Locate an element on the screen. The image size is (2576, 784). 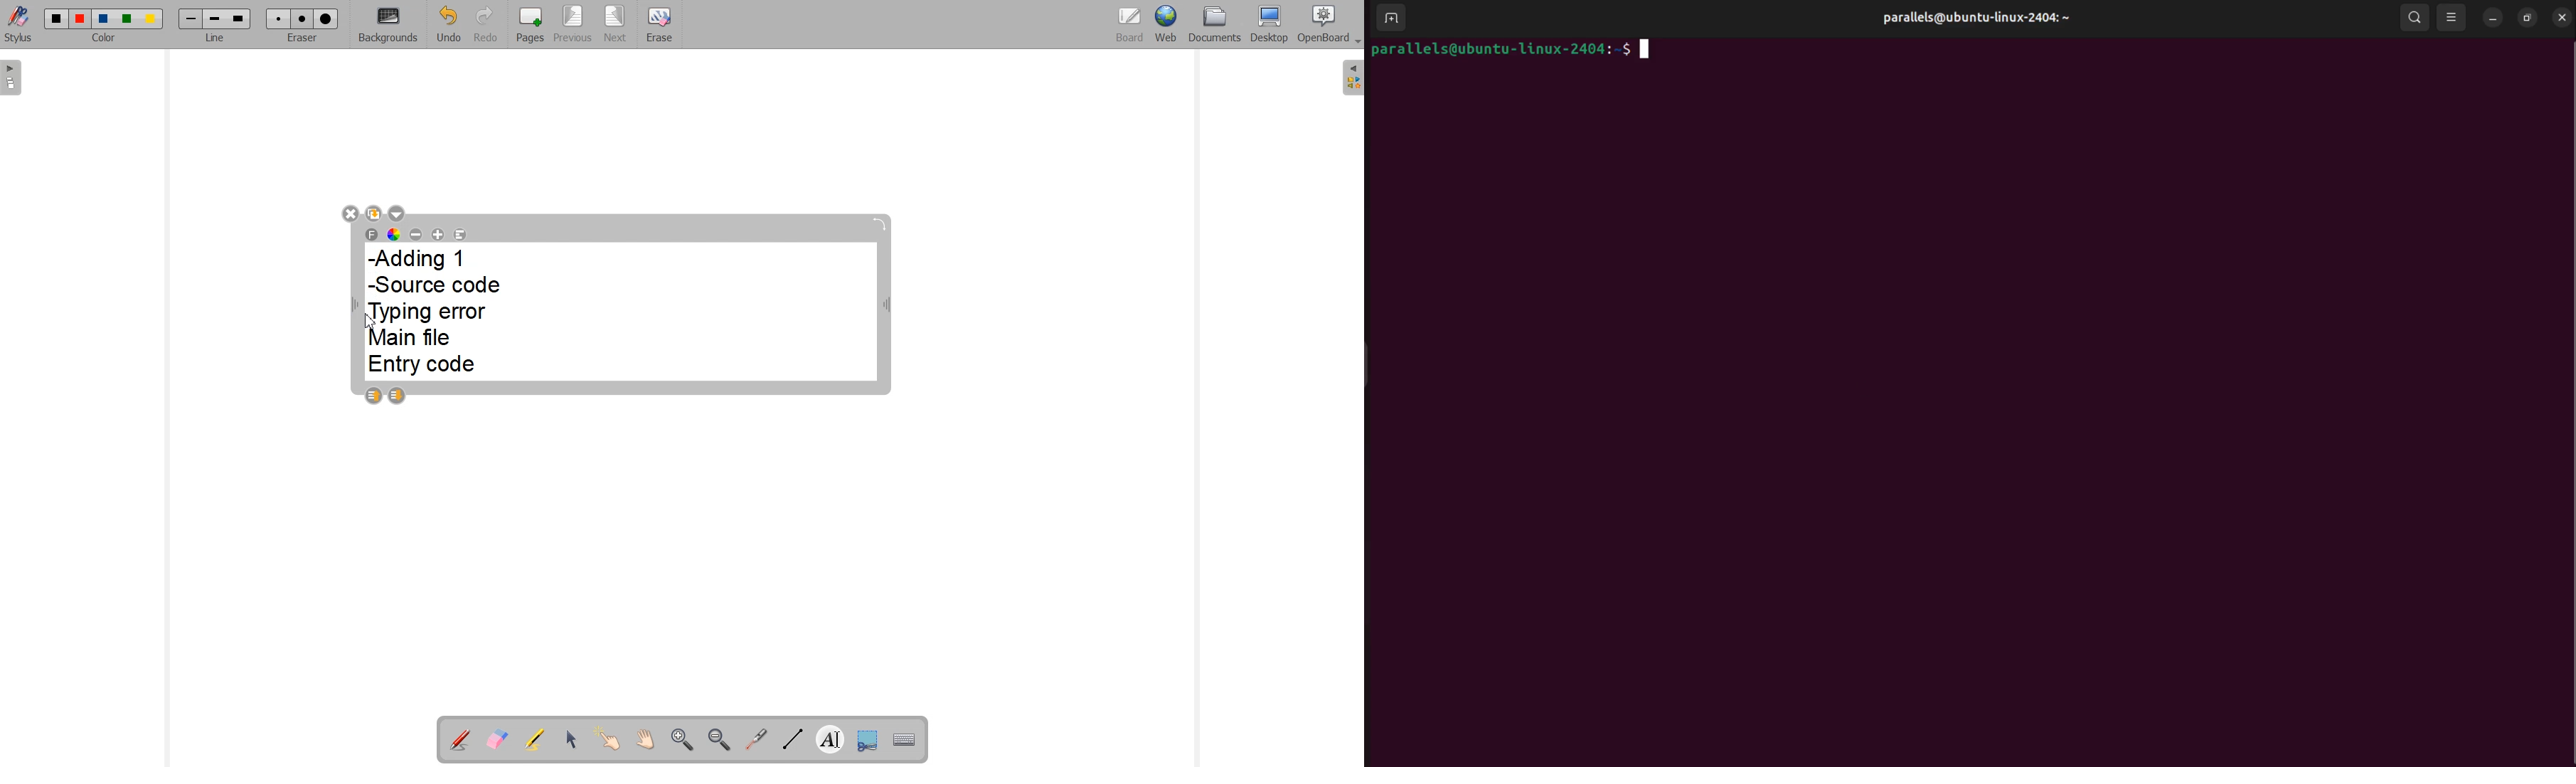
Drop down box is located at coordinates (398, 213).